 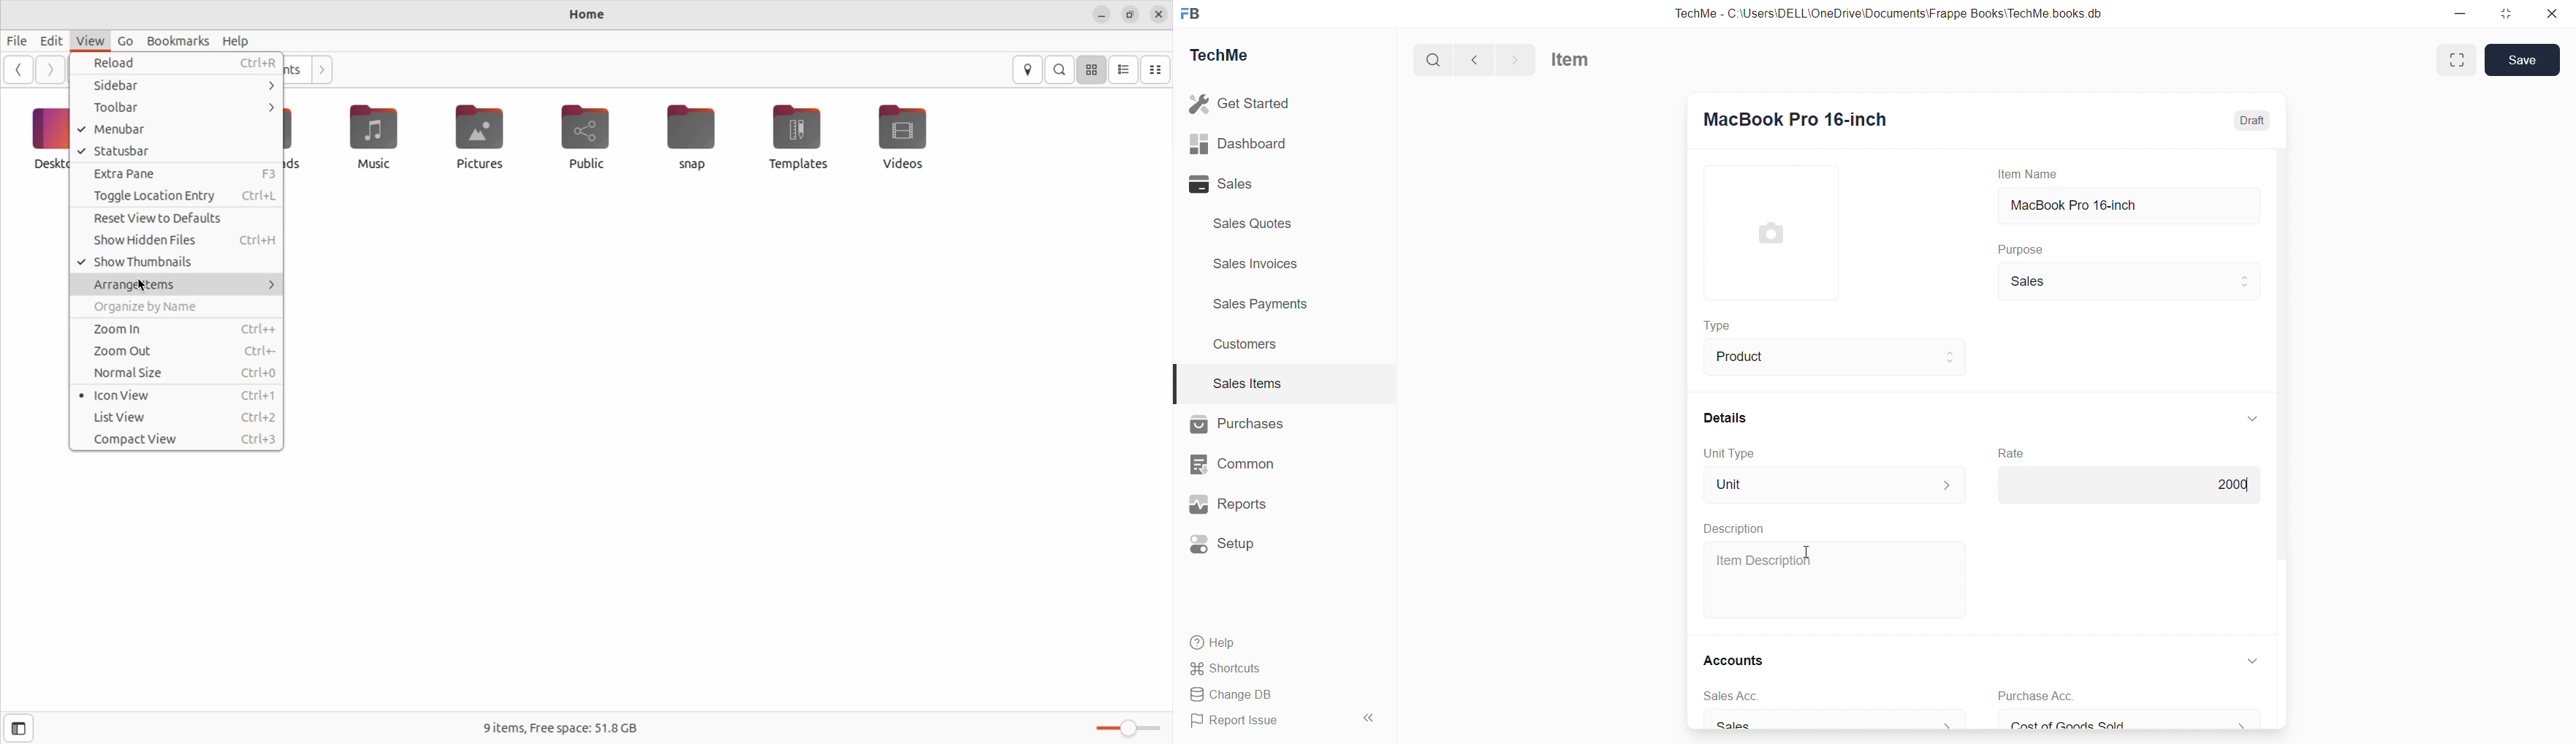 I want to click on Customers, so click(x=1247, y=346).